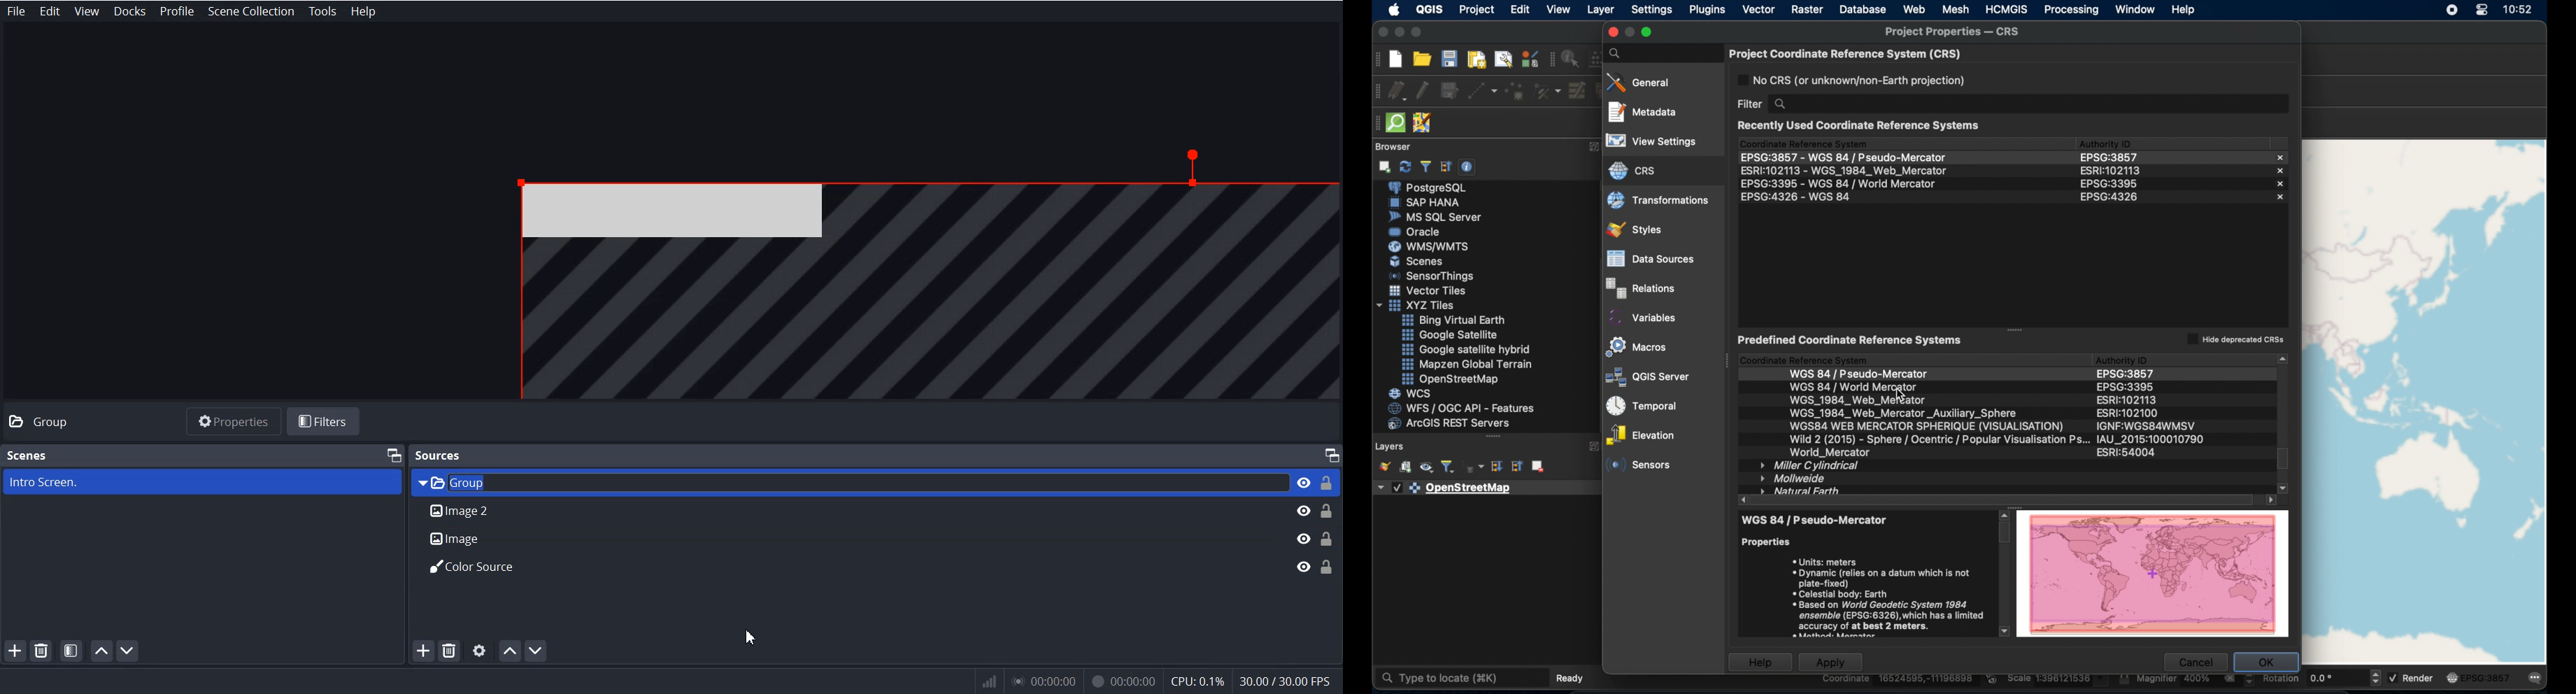 The height and width of the screenshot is (700, 2576). I want to click on openstreetmap, so click(1456, 490).